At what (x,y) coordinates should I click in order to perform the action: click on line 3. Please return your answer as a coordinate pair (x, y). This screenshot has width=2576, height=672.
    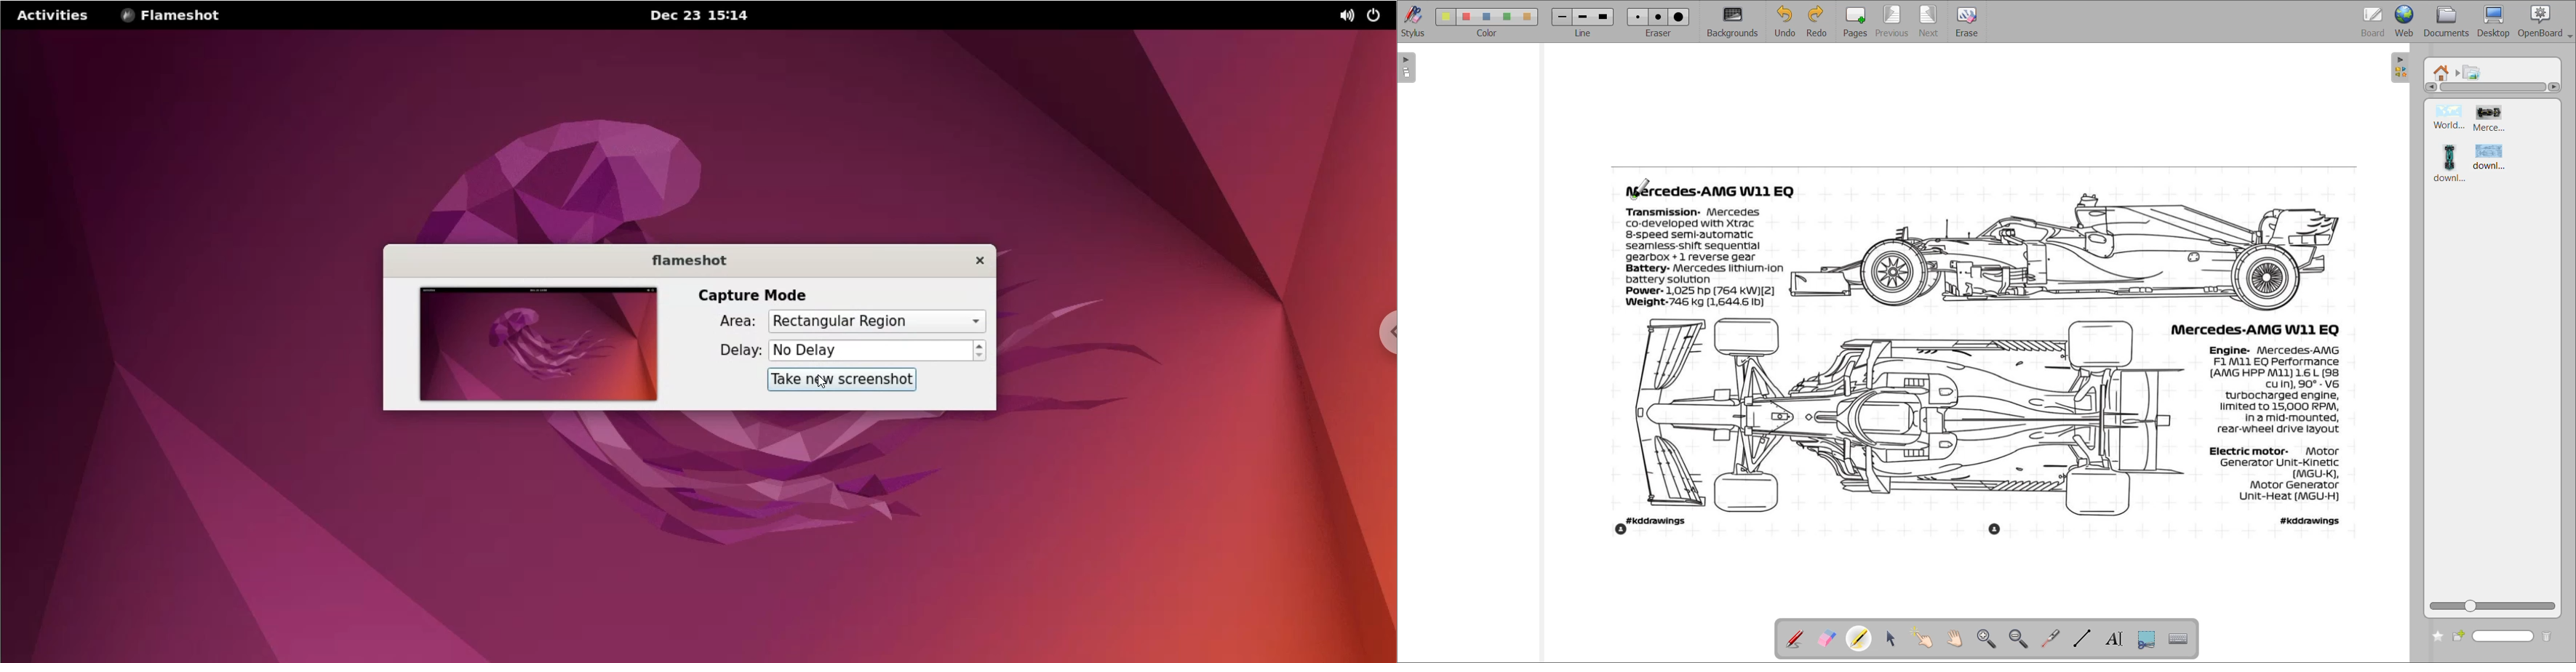
    Looking at the image, I should click on (1606, 16).